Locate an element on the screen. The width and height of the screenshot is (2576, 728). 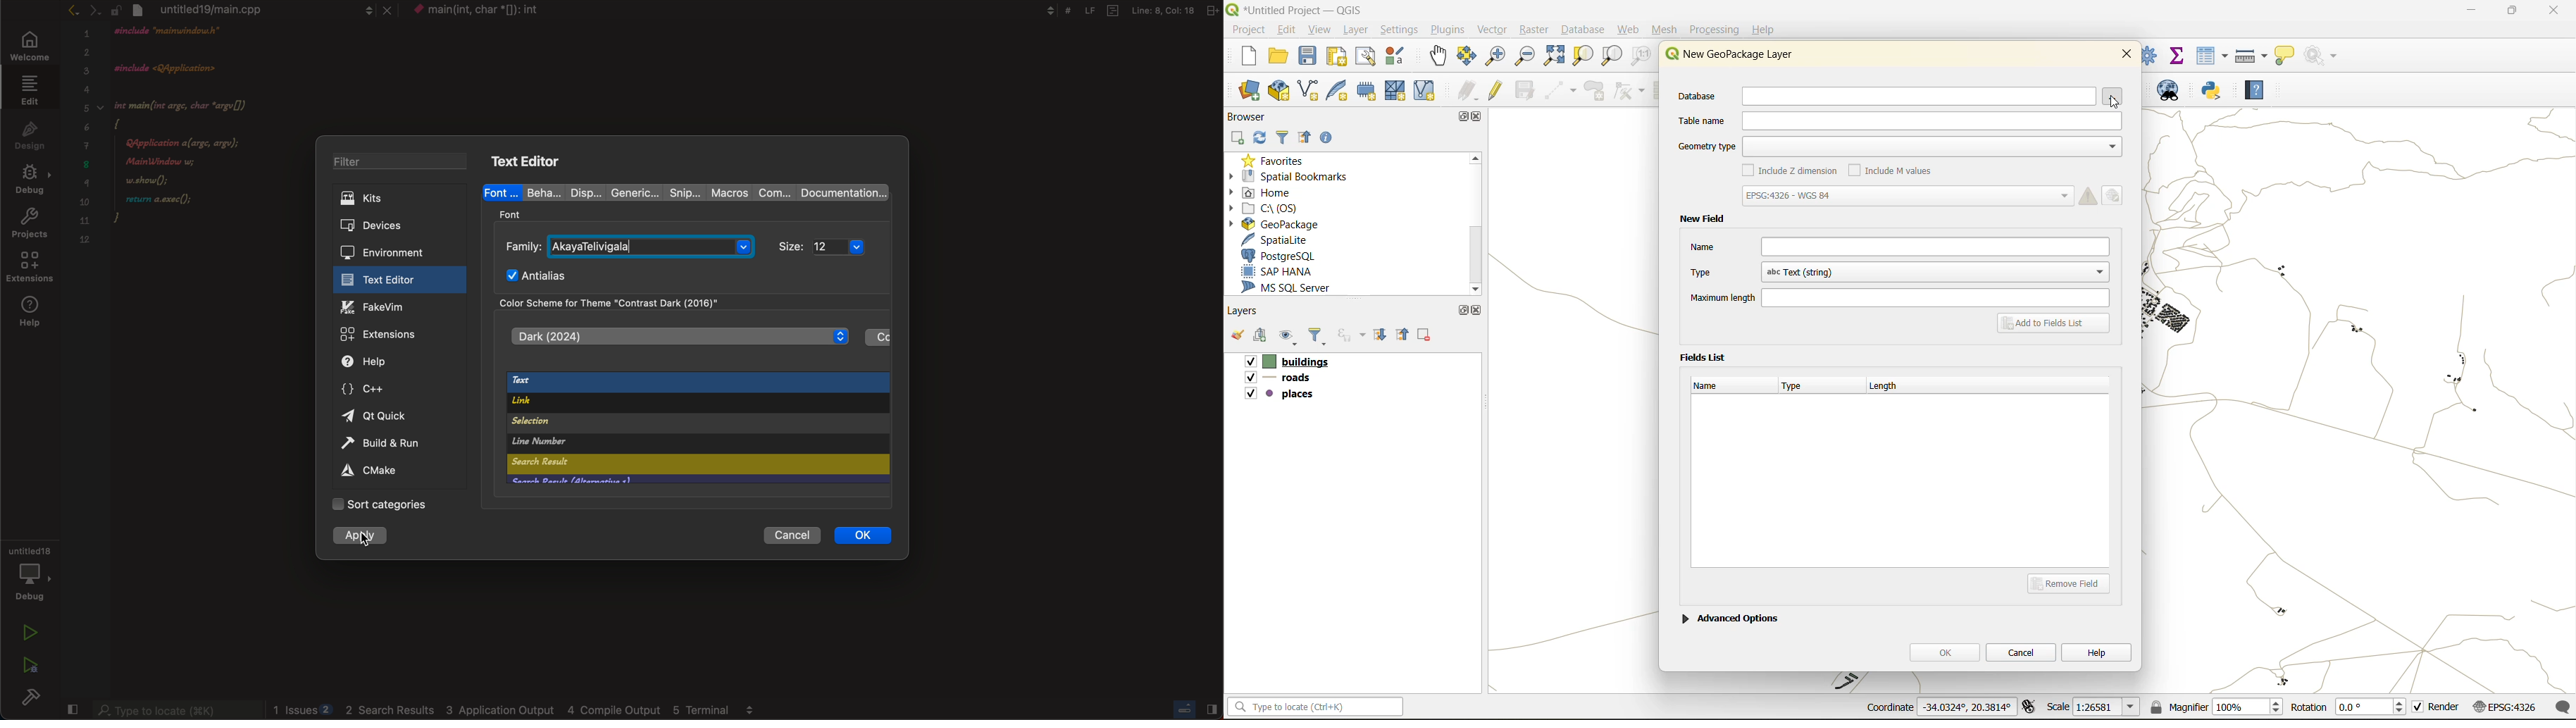
collapse all is located at coordinates (1405, 334).